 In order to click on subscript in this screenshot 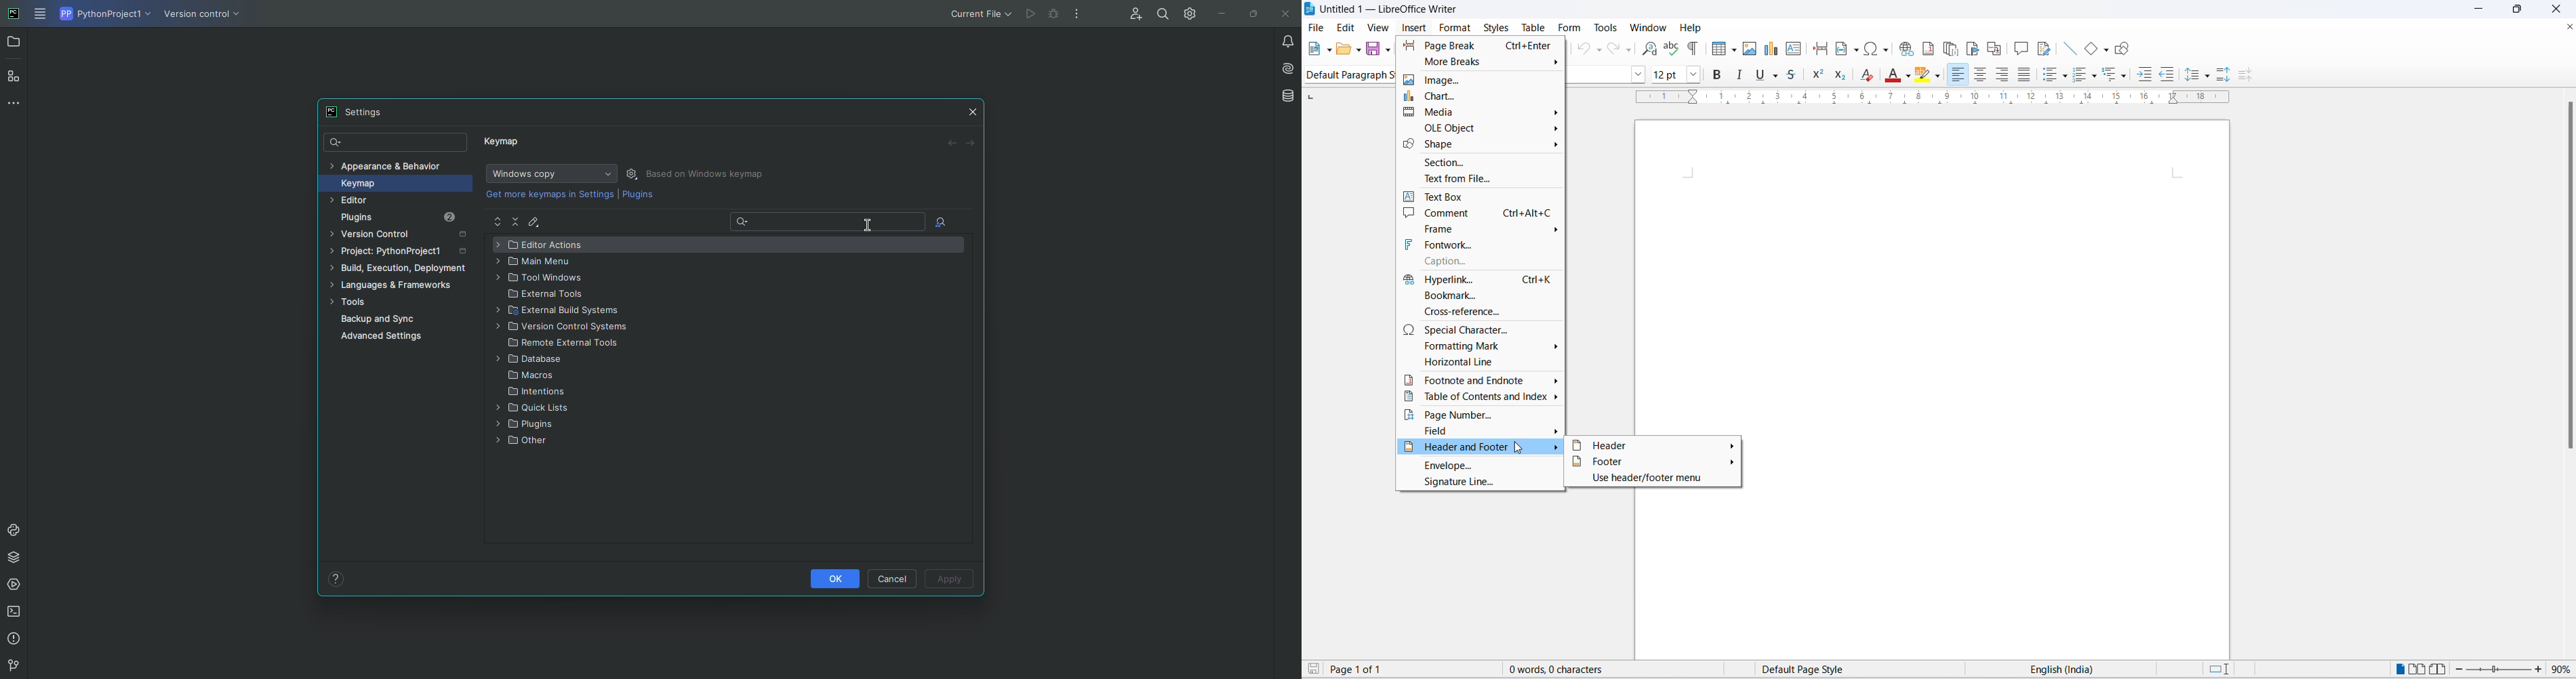, I will do `click(1846, 76)`.